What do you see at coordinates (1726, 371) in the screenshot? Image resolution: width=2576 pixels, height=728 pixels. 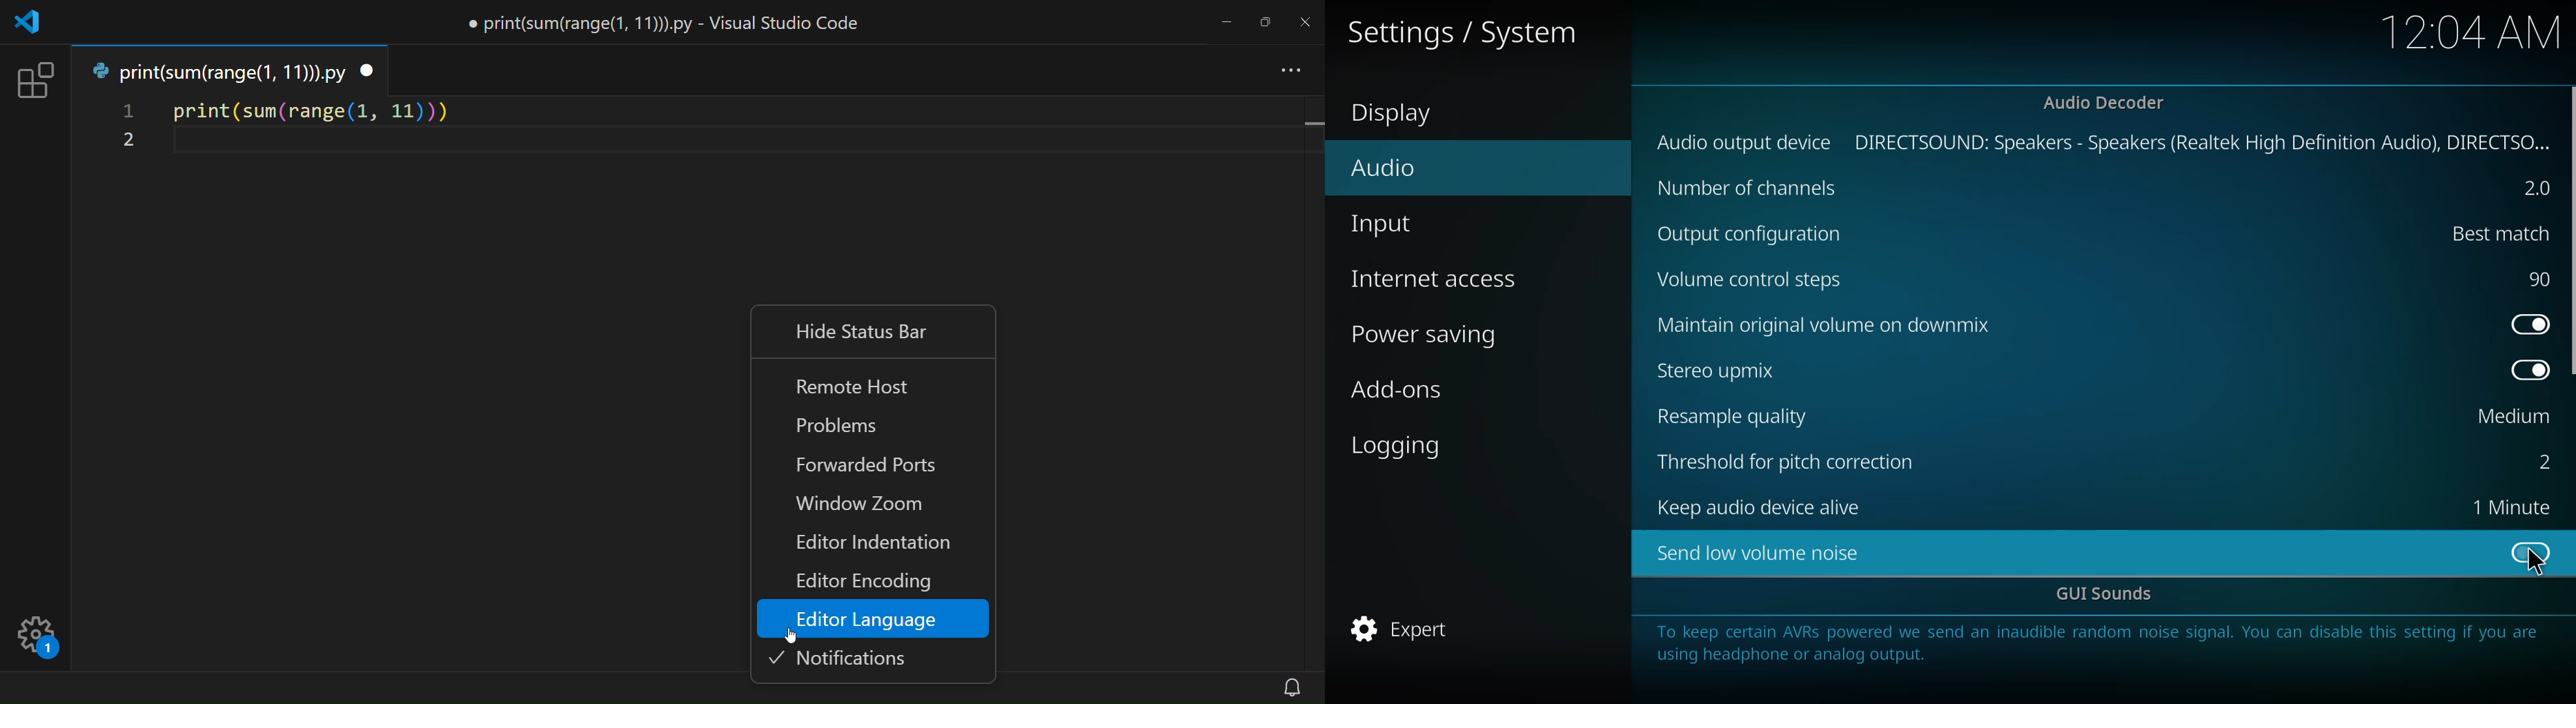 I see `stereo upmix` at bounding box center [1726, 371].